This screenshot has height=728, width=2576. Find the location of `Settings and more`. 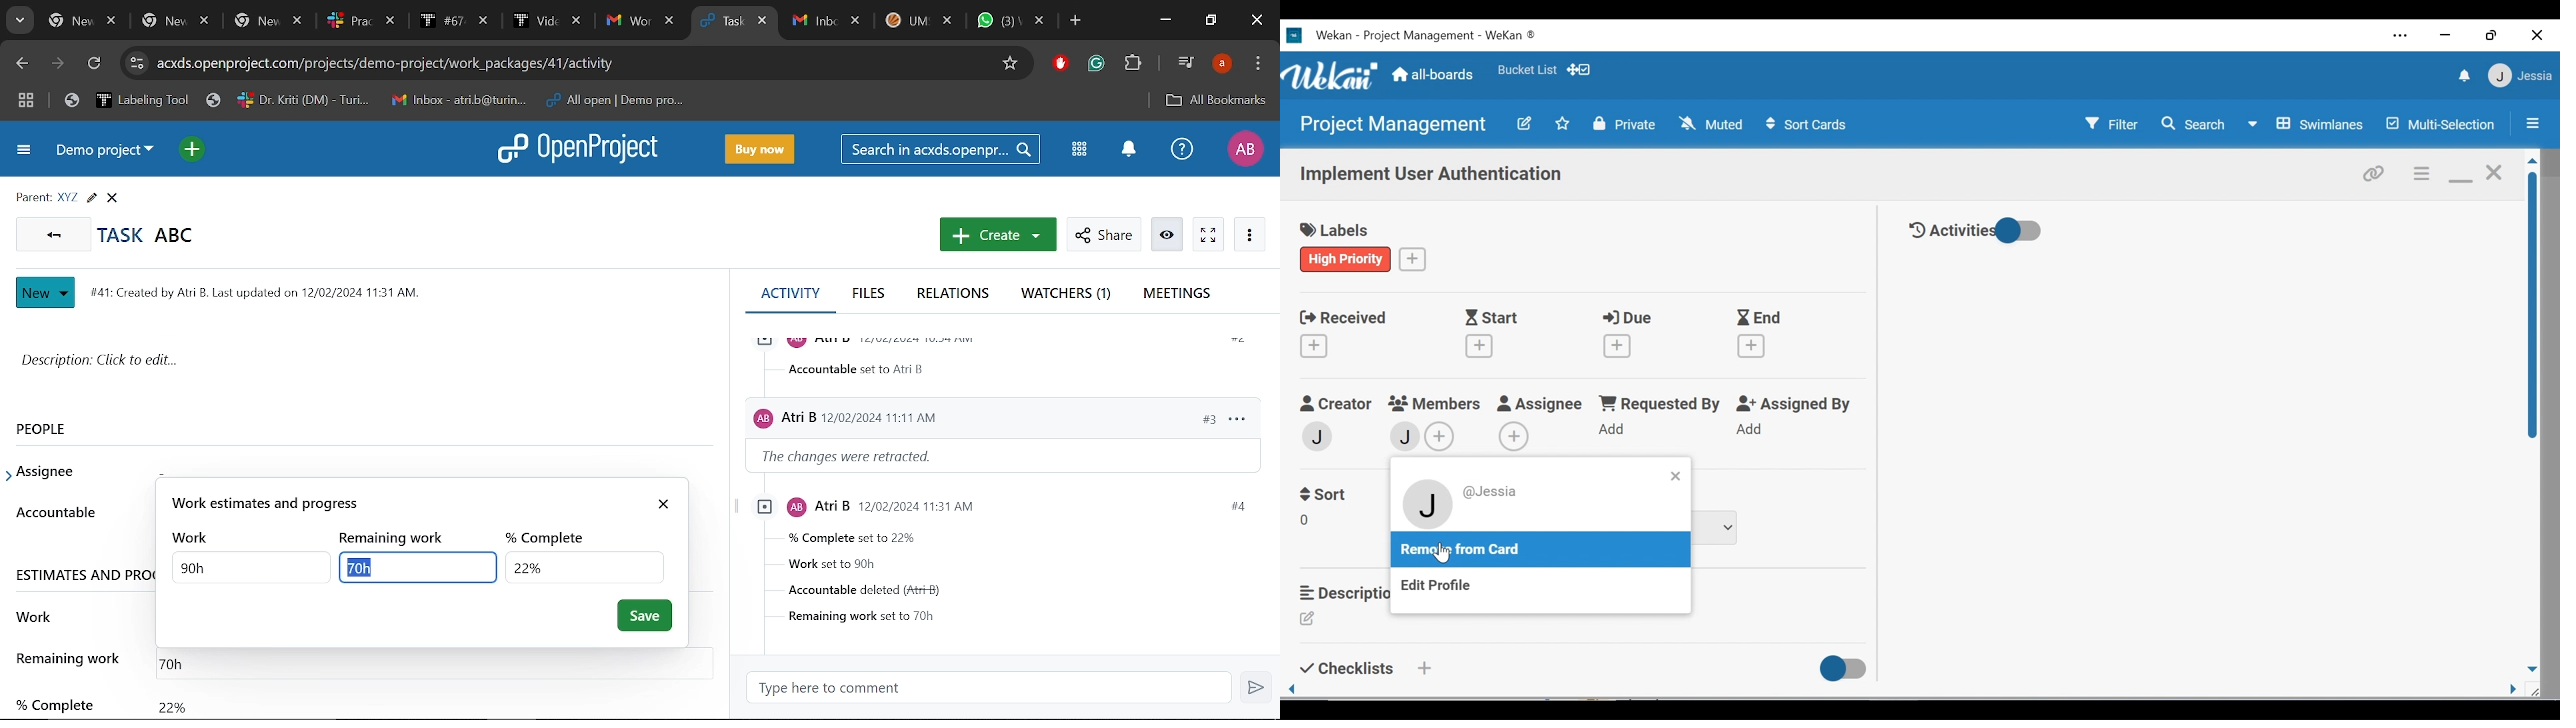

Settings and more is located at coordinates (2401, 37).